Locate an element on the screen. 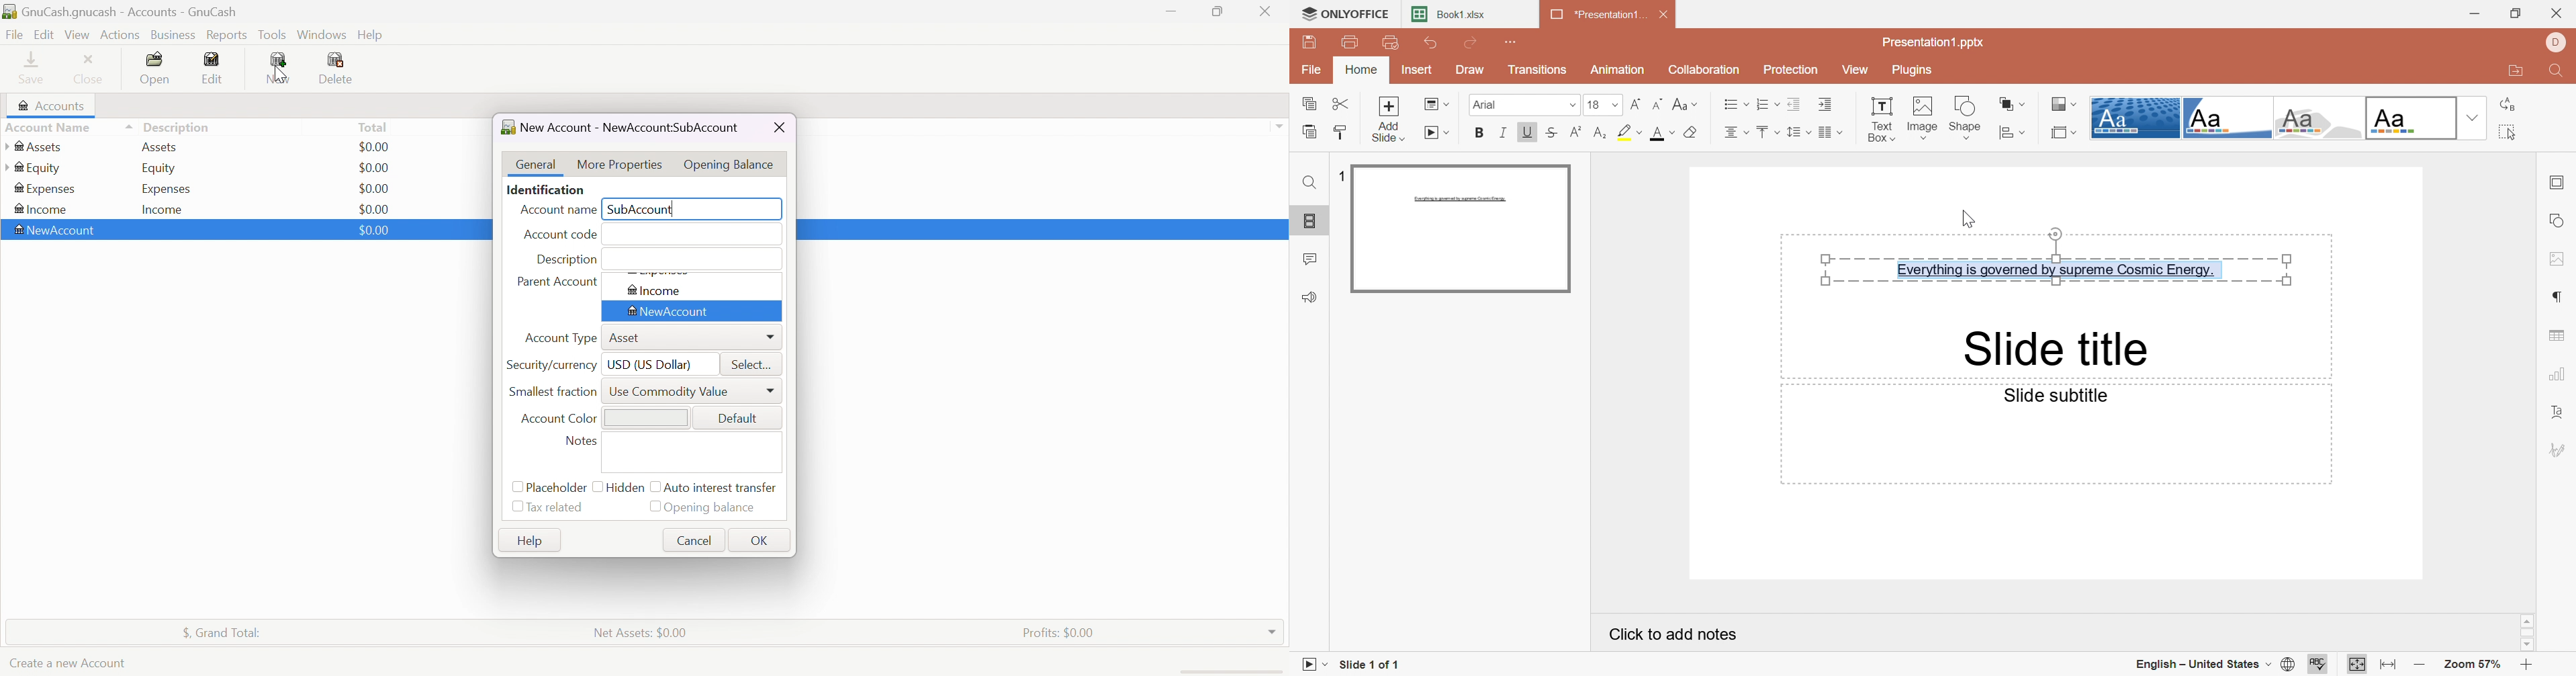 This screenshot has width=2576, height=700. Open is located at coordinates (158, 69).